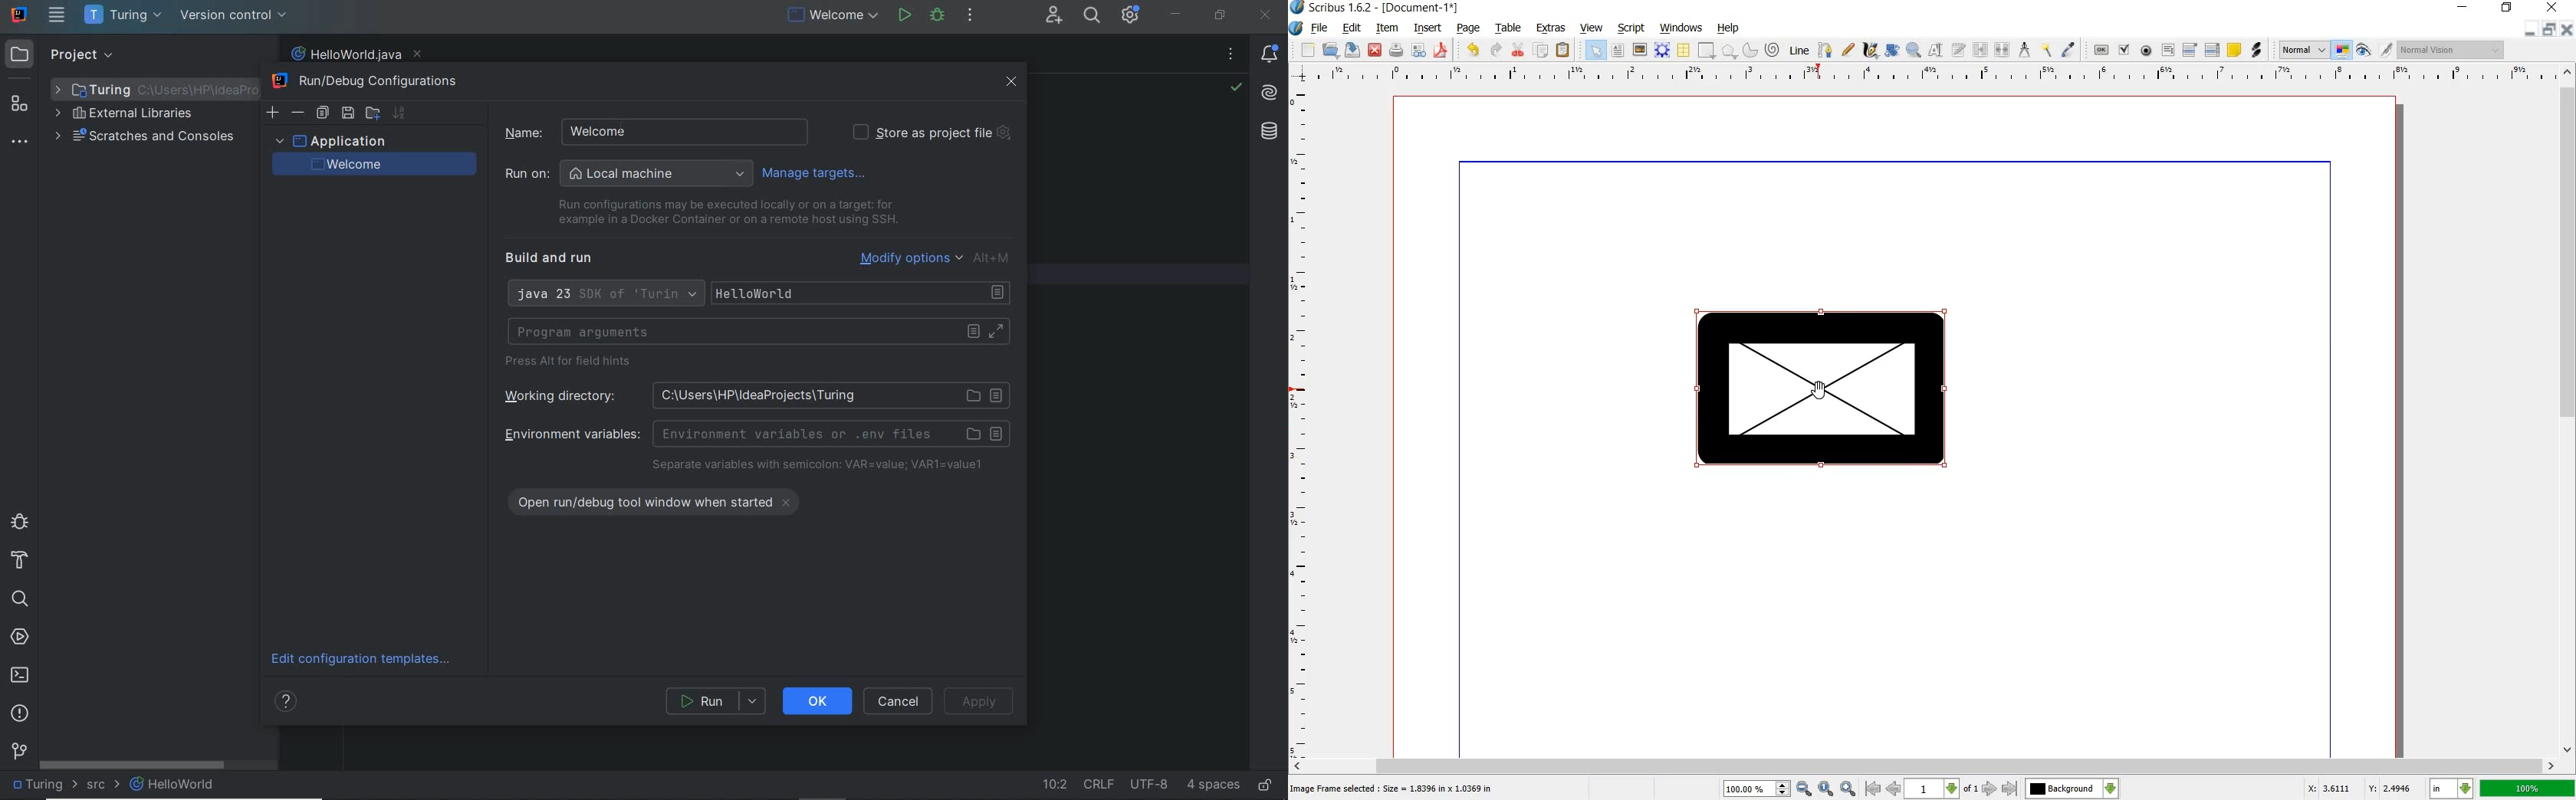  Describe the element at coordinates (1748, 51) in the screenshot. I see `arc` at that location.